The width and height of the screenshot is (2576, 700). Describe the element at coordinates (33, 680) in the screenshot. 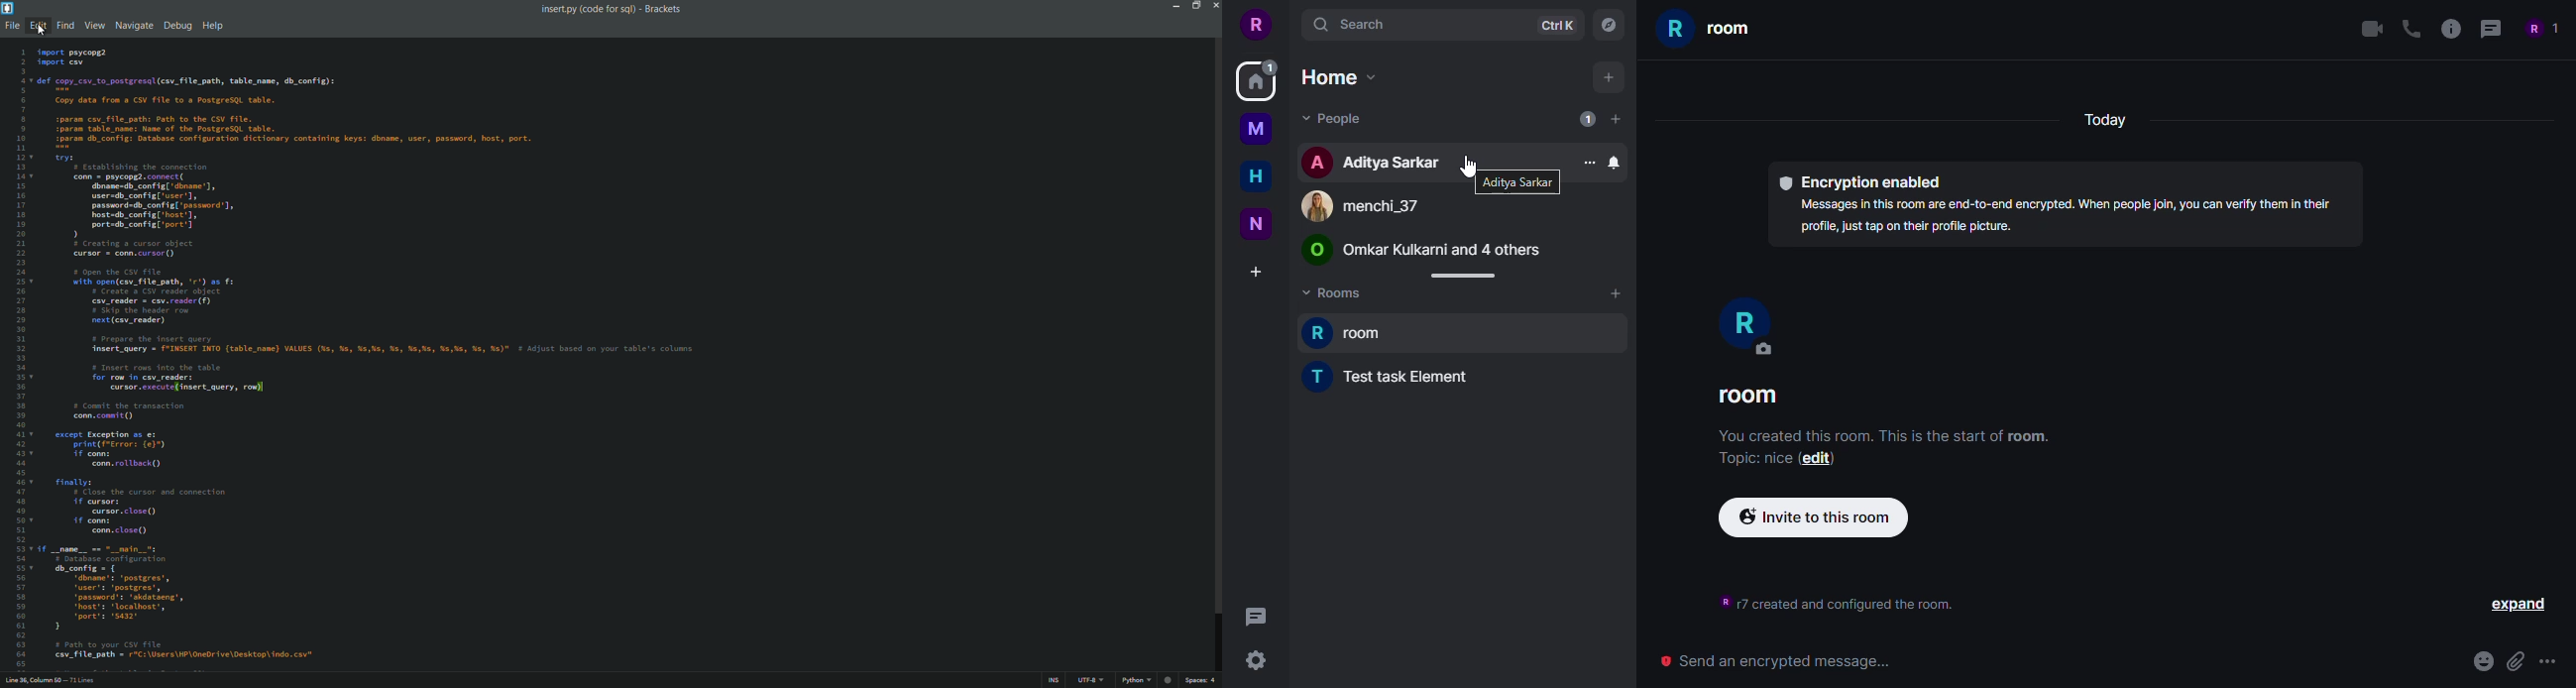

I see `cursor position` at that location.